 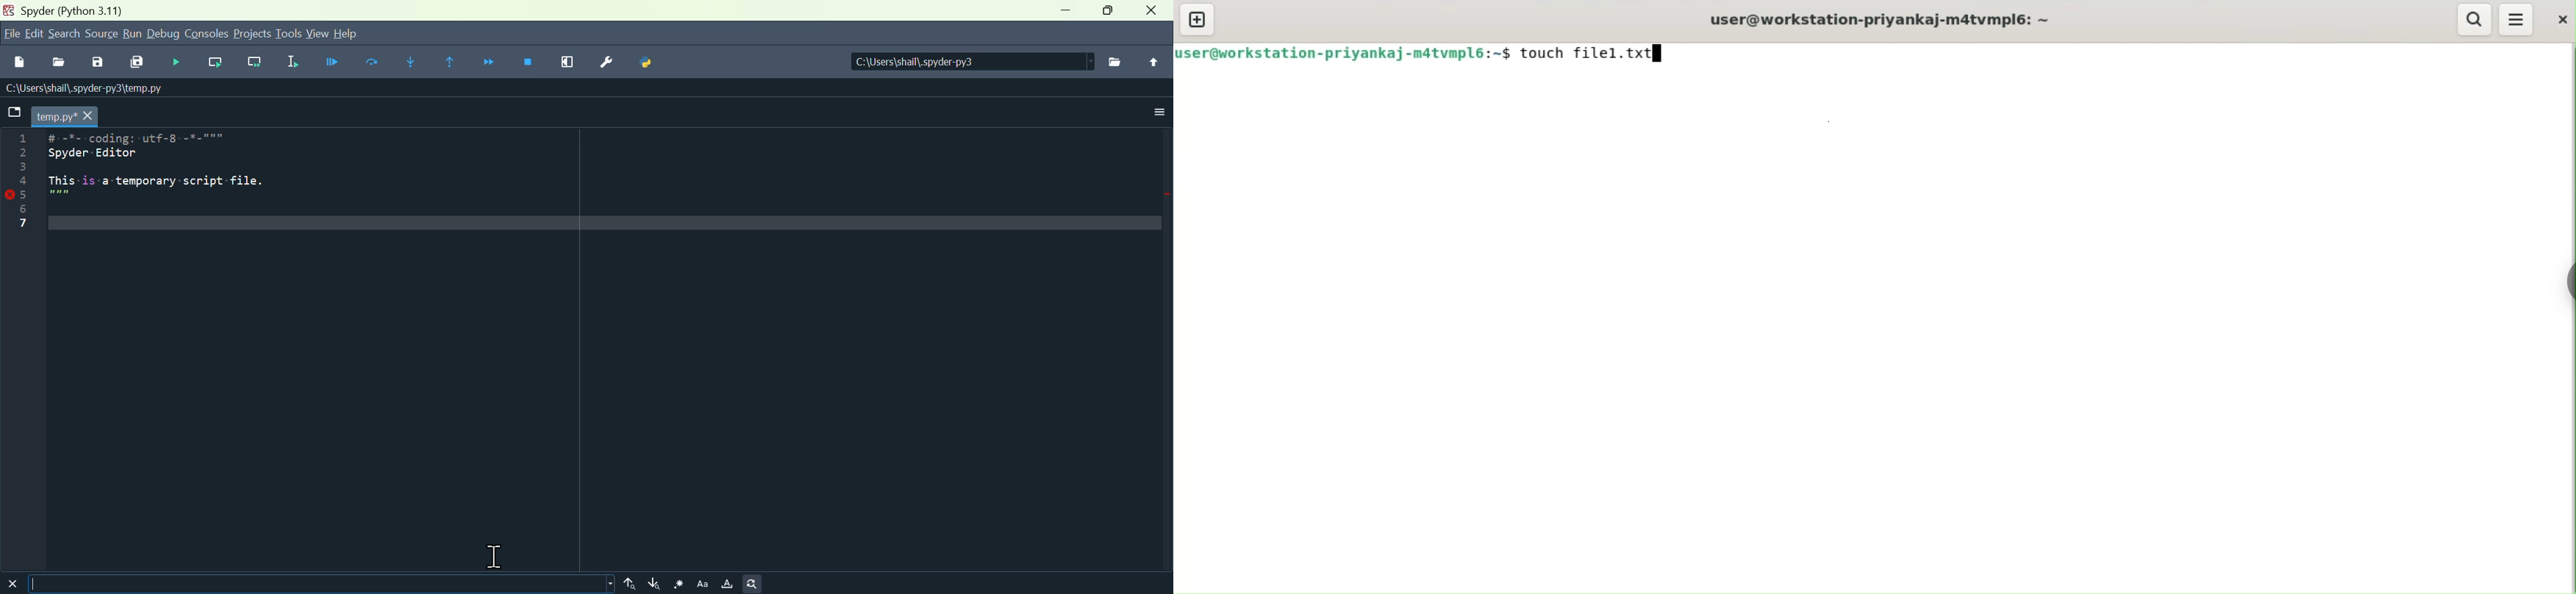 What do you see at coordinates (2476, 20) in the screenshot?
I see `search` at bounding box center [2476, 20].